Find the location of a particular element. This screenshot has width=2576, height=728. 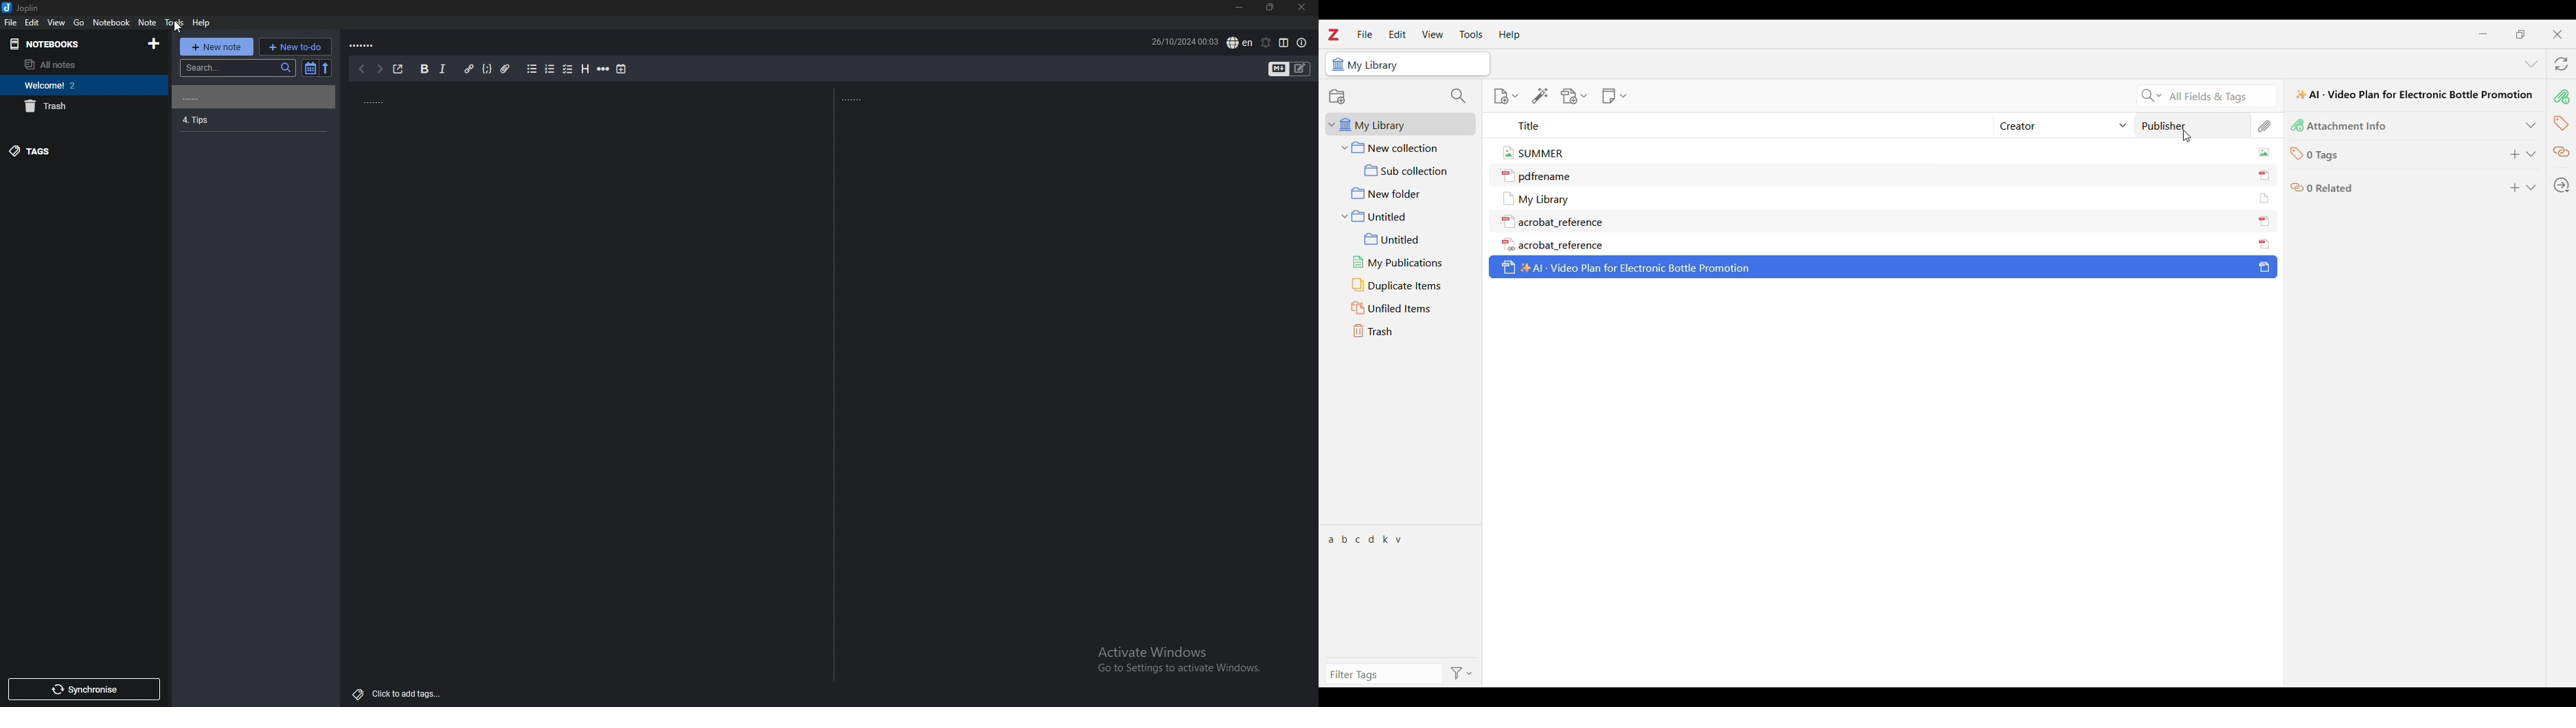

add tags is located at coordinates (399, 693).